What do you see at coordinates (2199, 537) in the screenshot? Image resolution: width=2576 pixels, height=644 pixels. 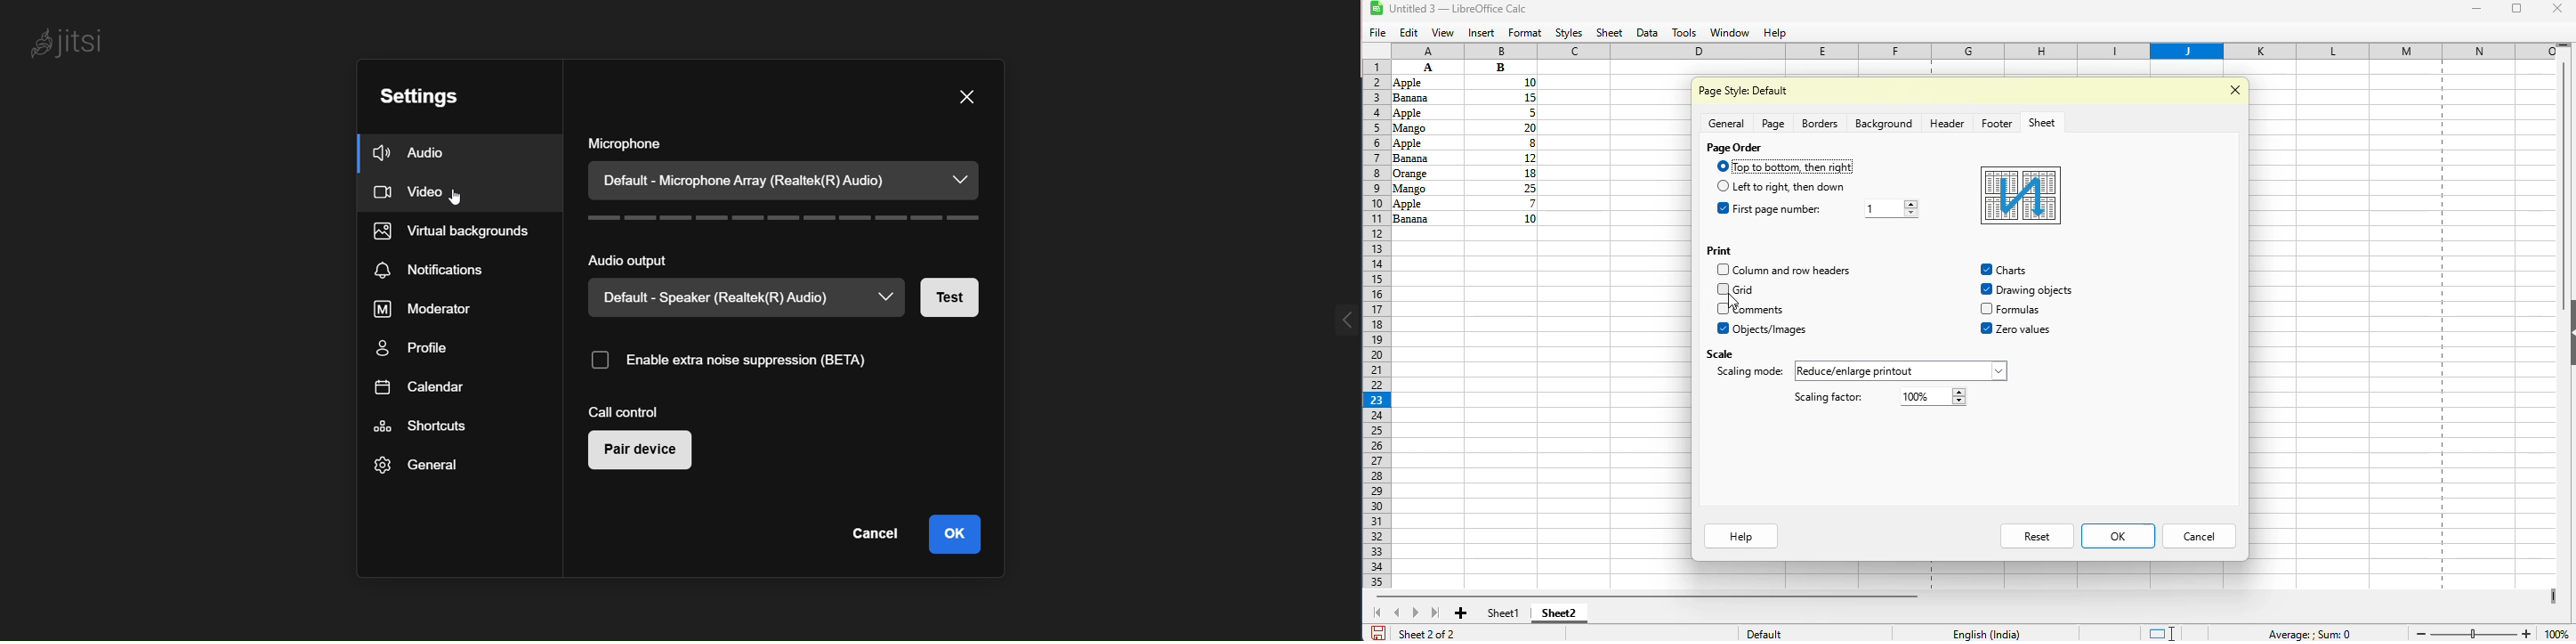 I see `cancel` at bounding box center [2199, 537].